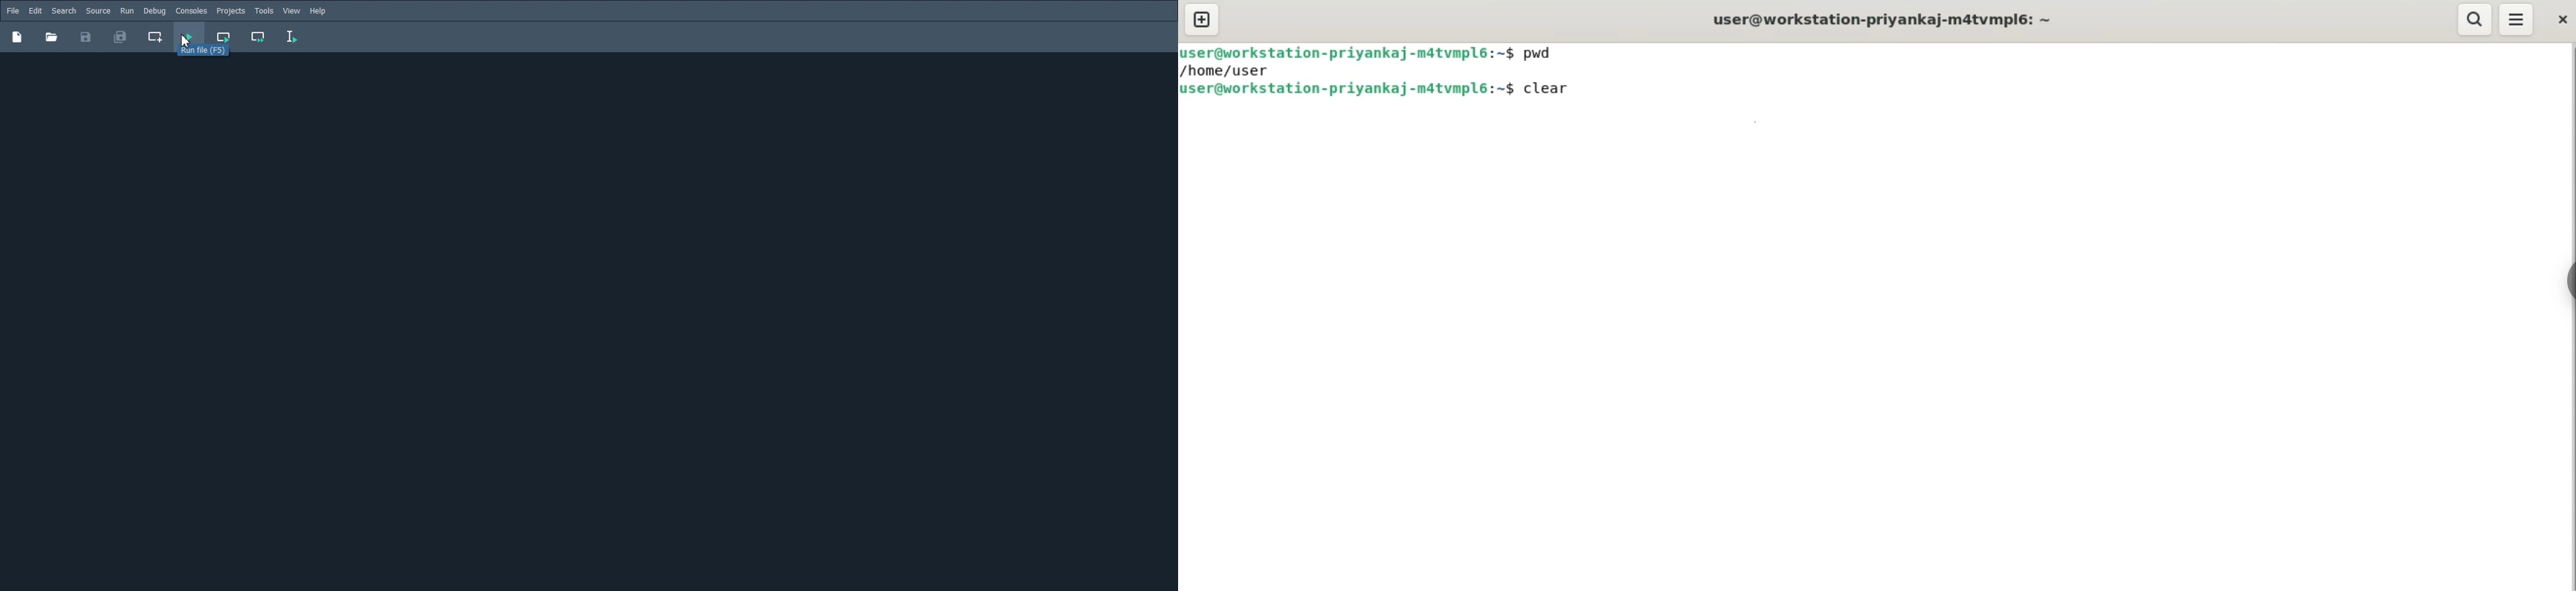  I want to click on Create new cell, so click(156, 37).